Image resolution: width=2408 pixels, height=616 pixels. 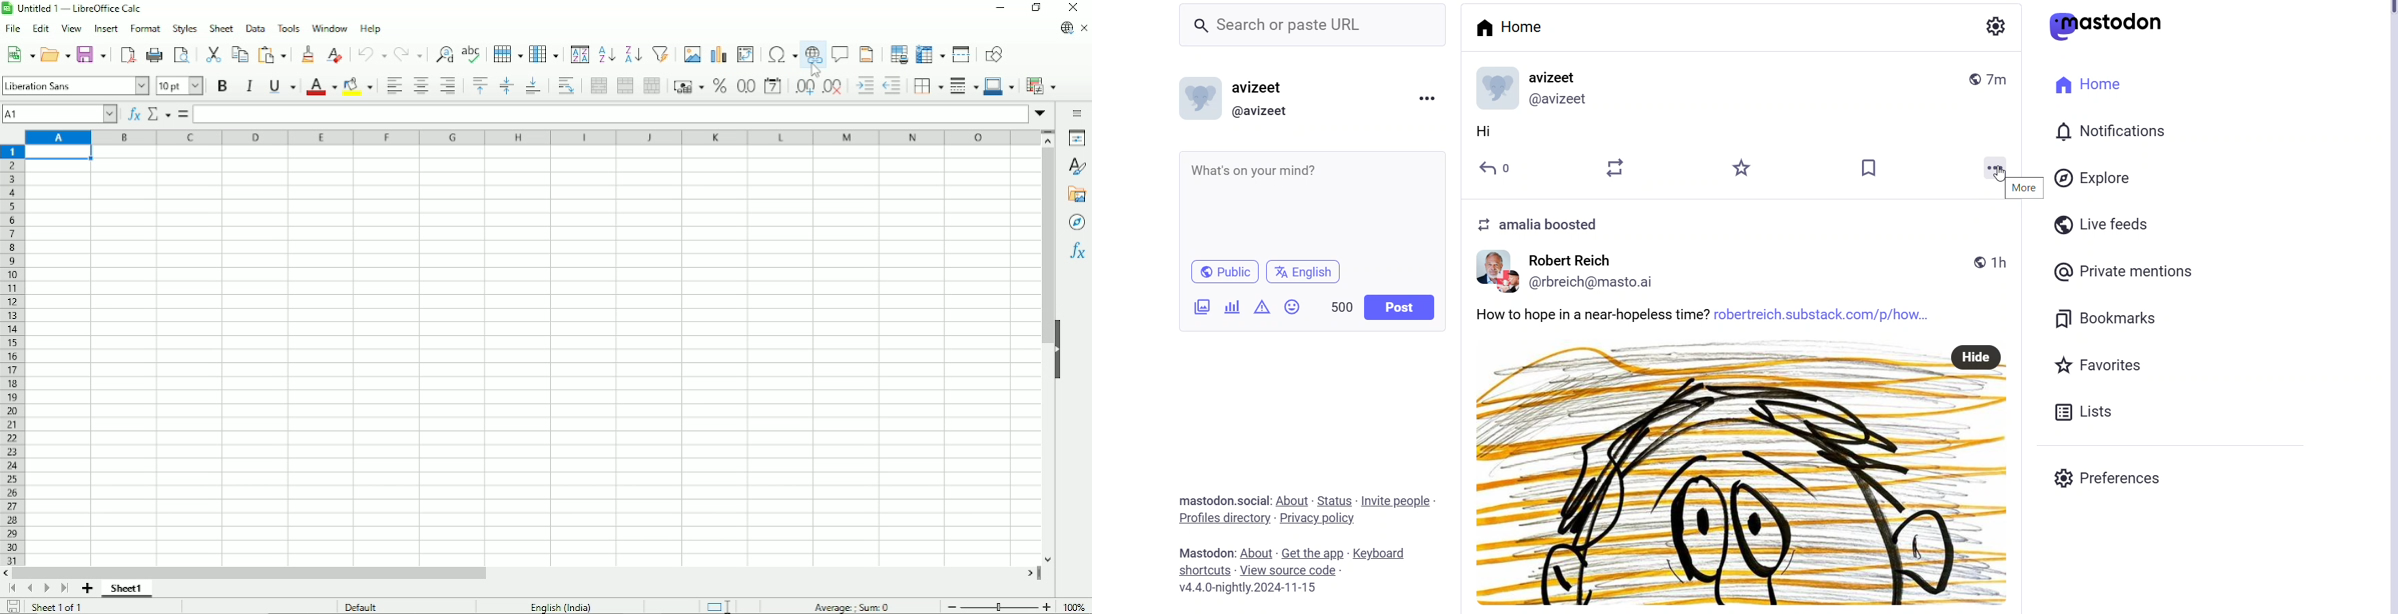 I want to click on Background color, so click(x=359, y=86).